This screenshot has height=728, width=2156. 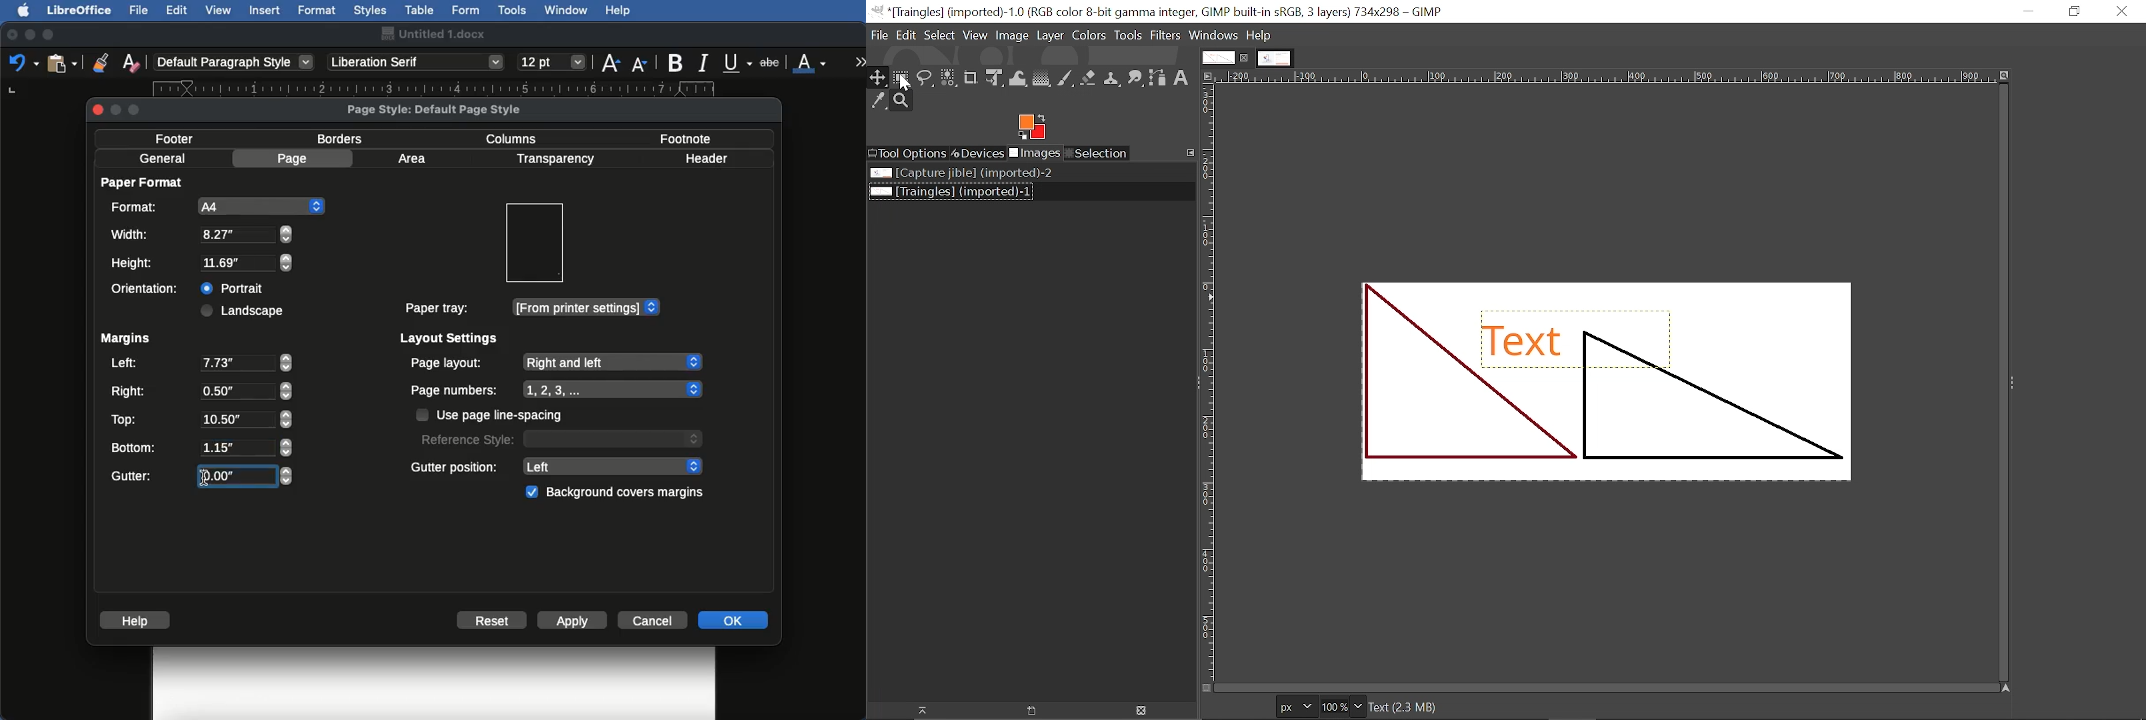 What do you see at coordinates (493, 622) in the screenshot?
I see `Reset` at bounding box center [493, 622].